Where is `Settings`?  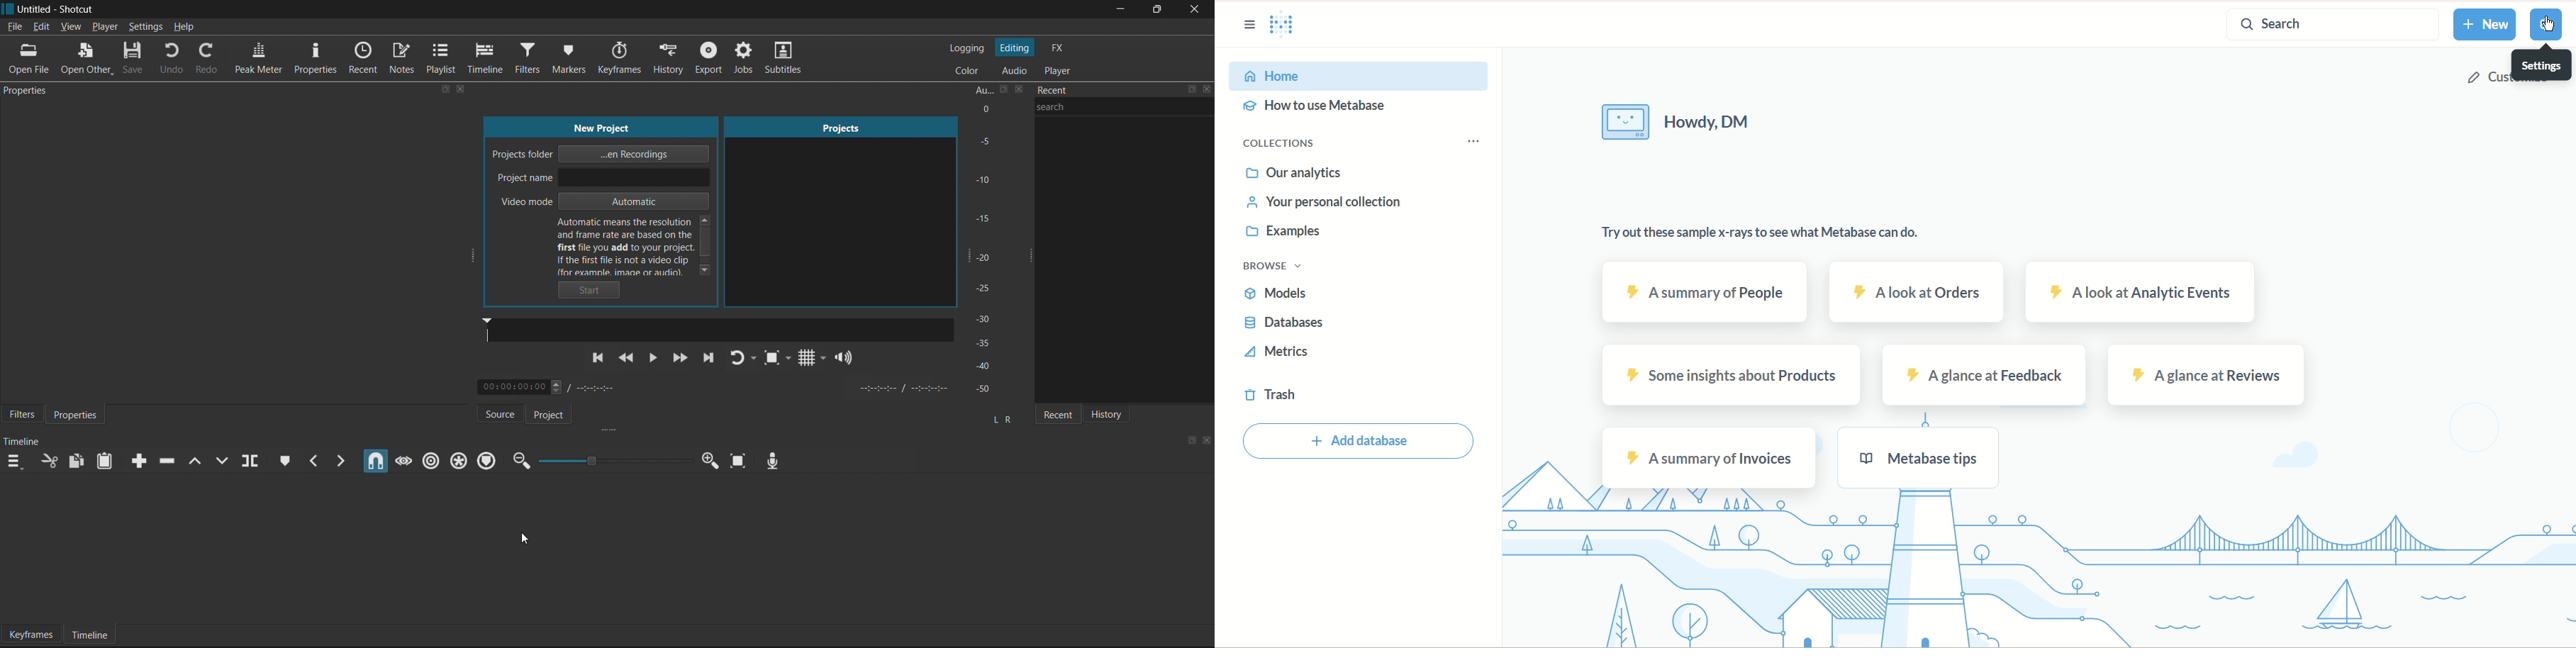 Settings is located at coordinates (147, 27).